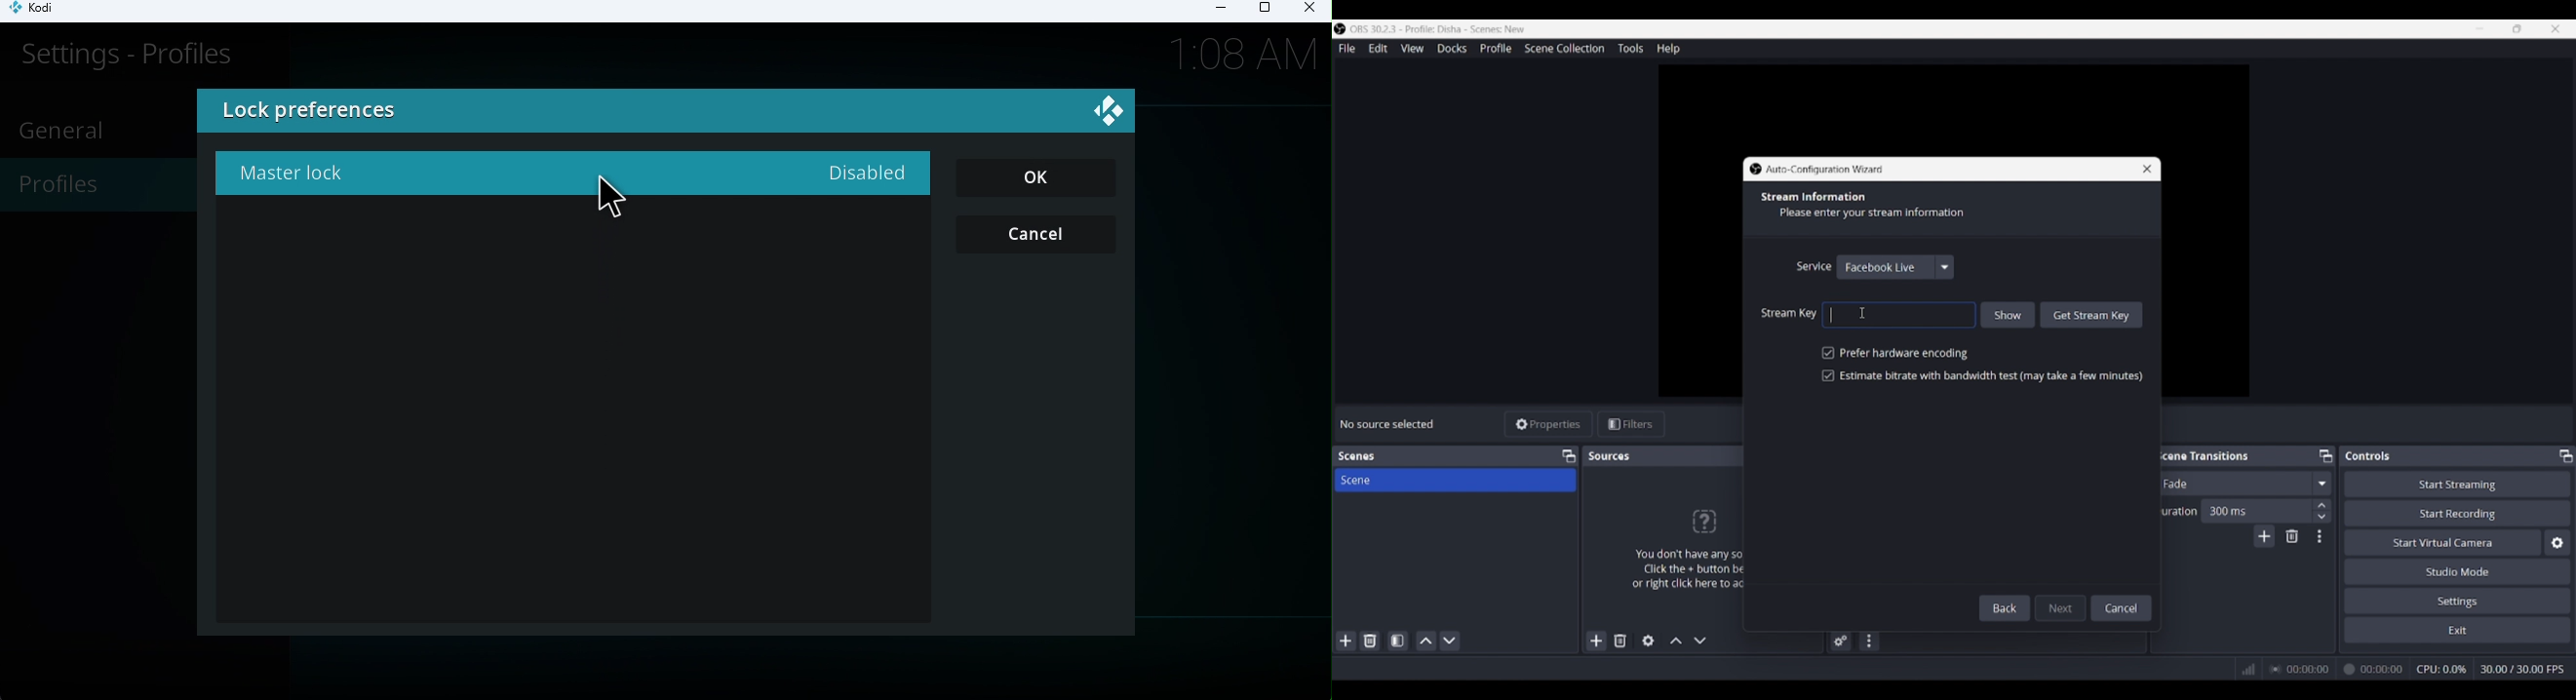 The width and height of the screenshot is (2576, 700). I want to click on Window title, so click(1825, 170).